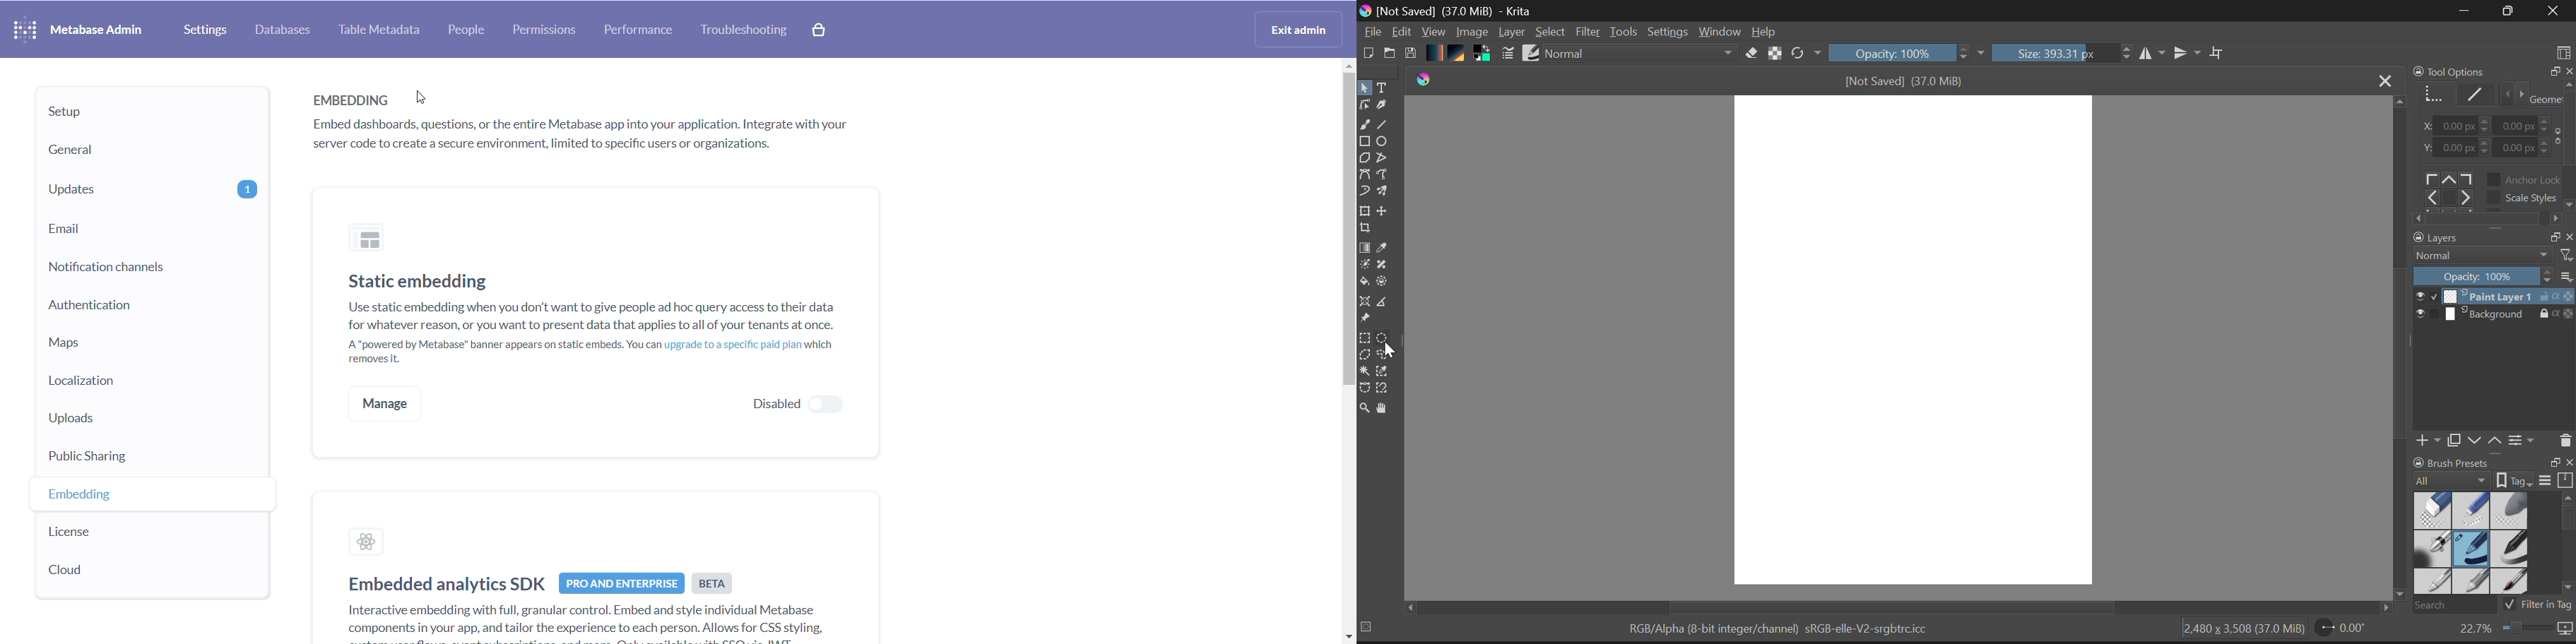 This screenshot has width=2576, height=644. What do you see at coordinates (1386, 126) in the screenshot?
I see `Line` at bounding box center [1386, 126].